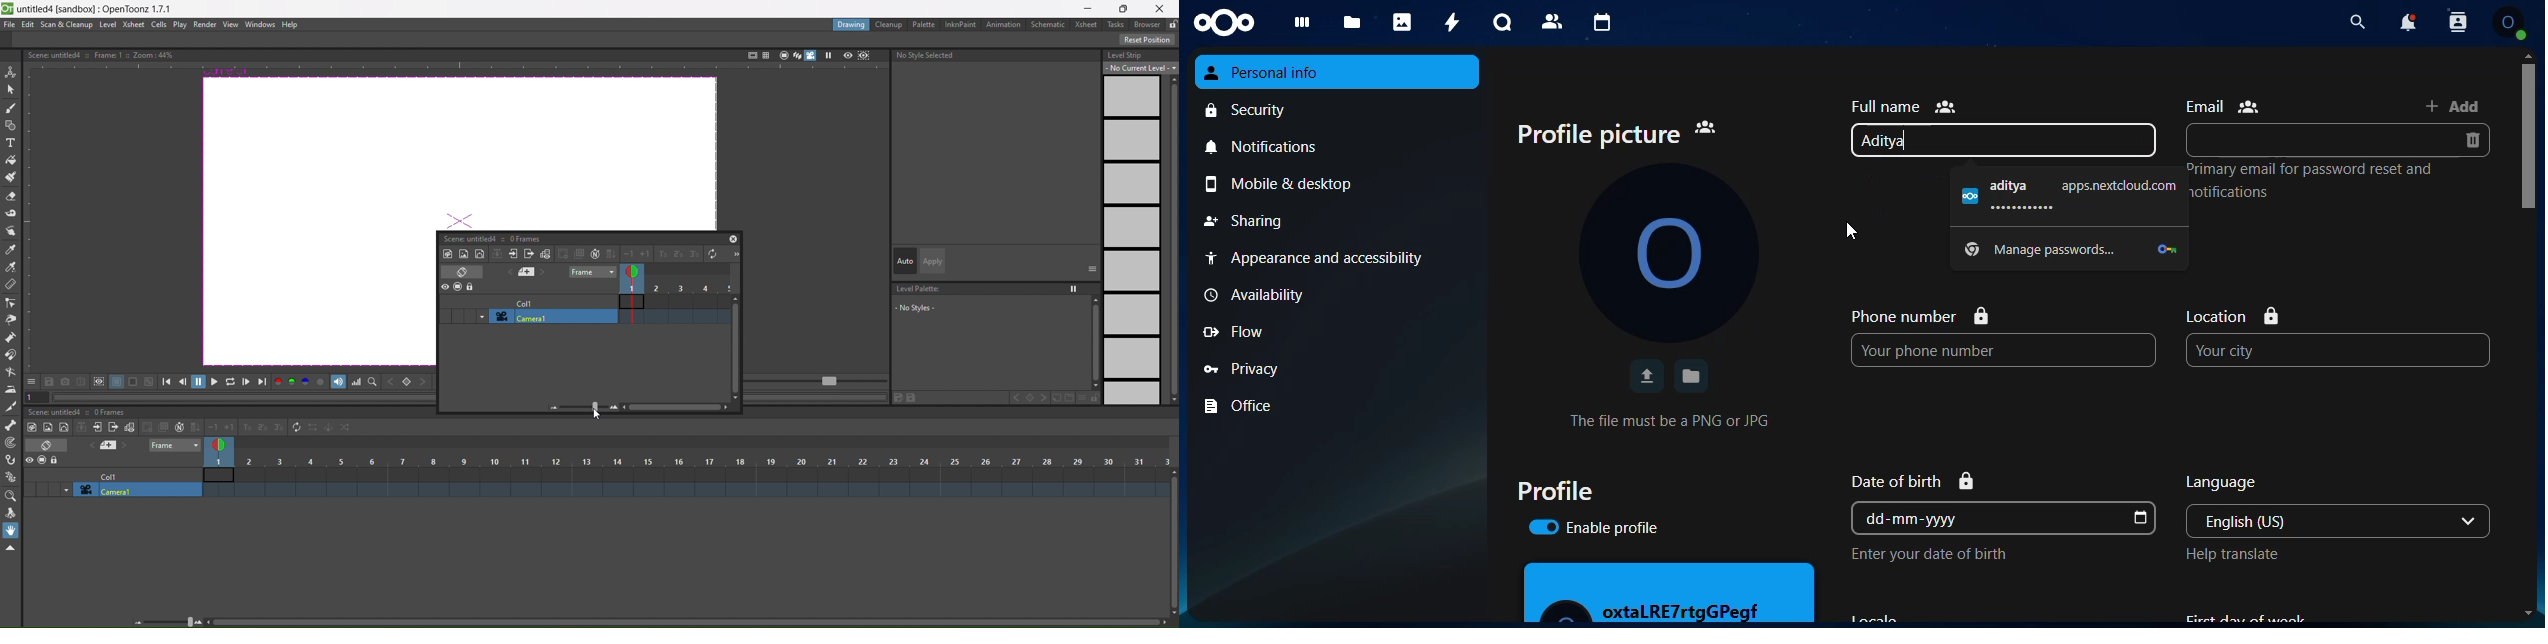 This screenshot has width=2548, height=644. What do you see at coordinates (1338, 221) in the screenshot?
I see `sharing` at bounding box center [1338, 221].